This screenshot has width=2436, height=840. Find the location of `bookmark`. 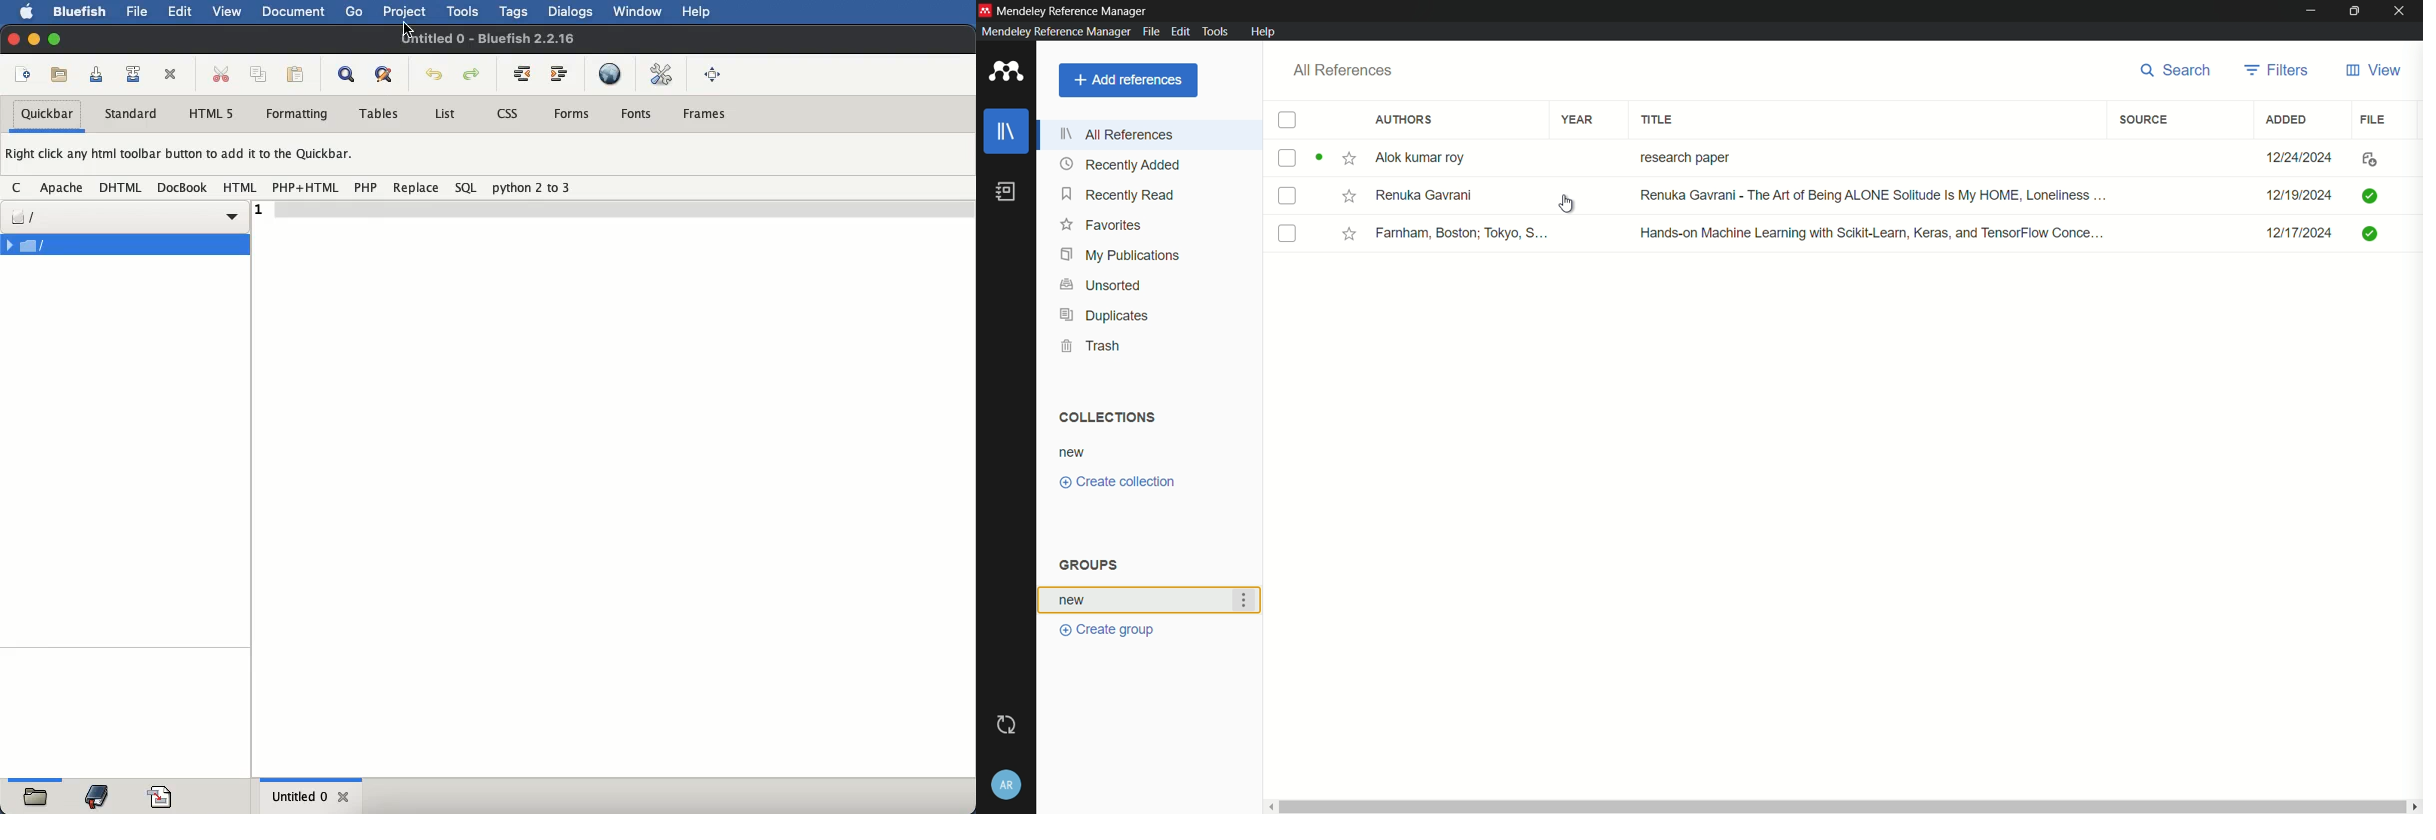

bookmark is located at coordinates (99, 795).